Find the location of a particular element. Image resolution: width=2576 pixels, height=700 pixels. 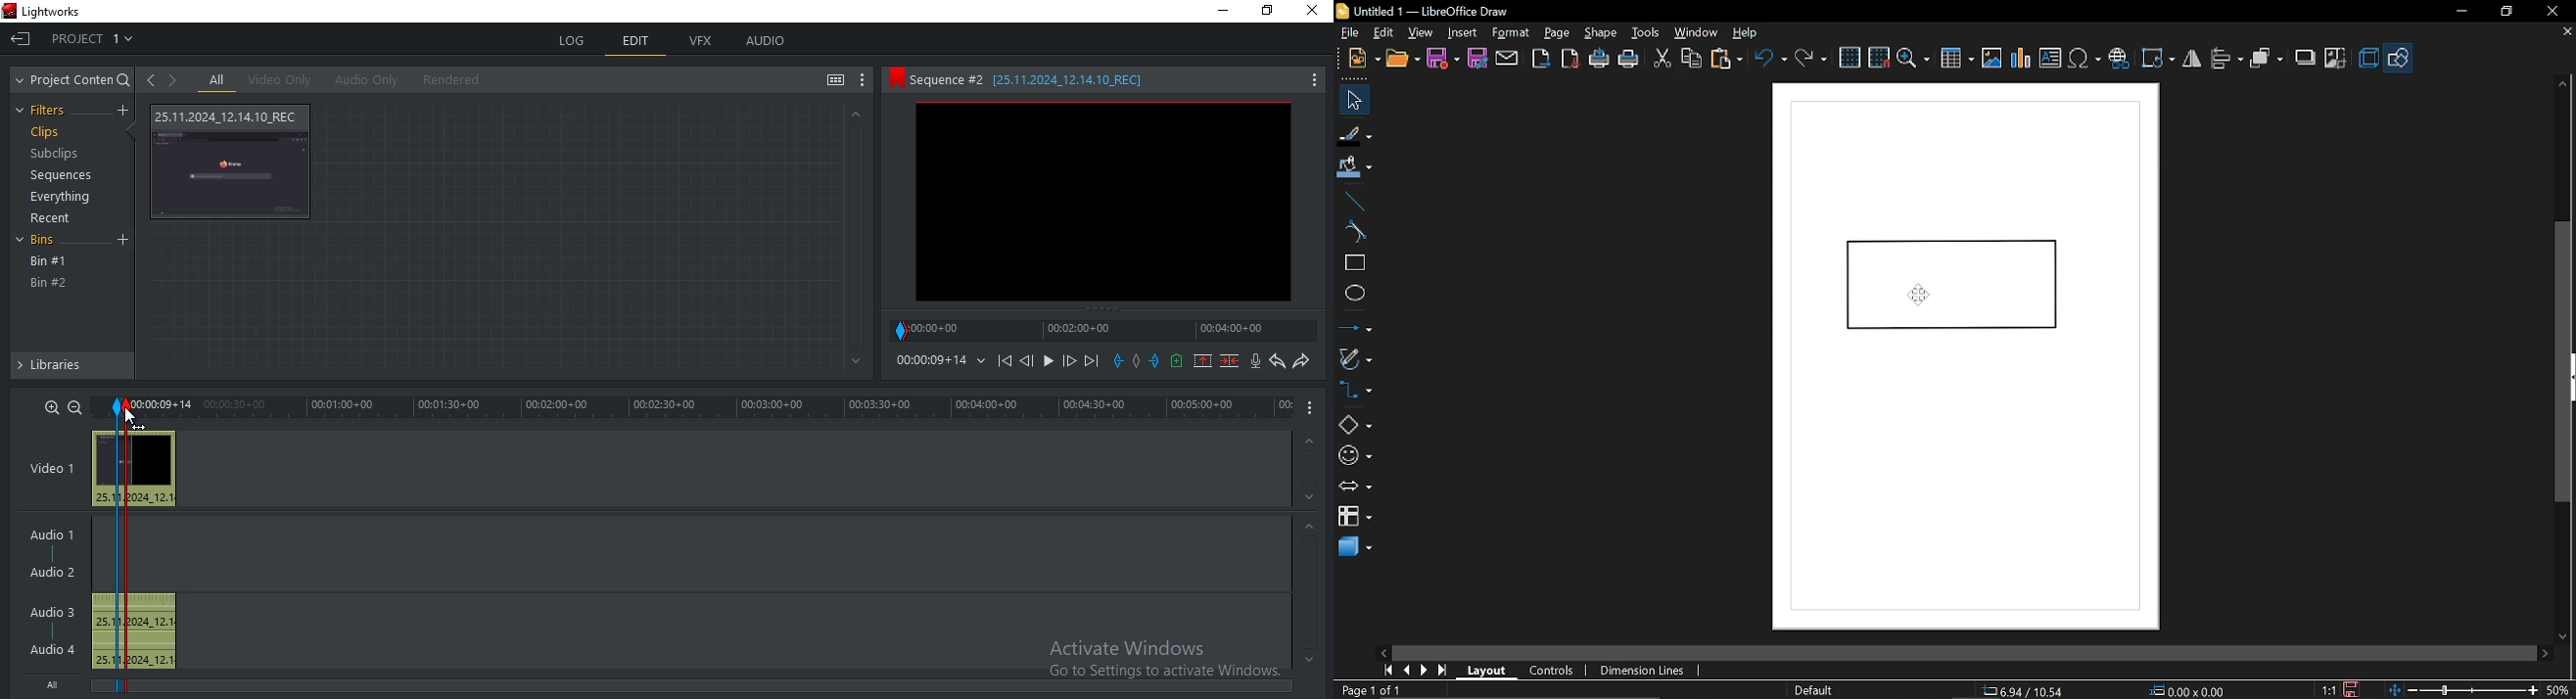

bin #1 is located at coordinates (49, 261).